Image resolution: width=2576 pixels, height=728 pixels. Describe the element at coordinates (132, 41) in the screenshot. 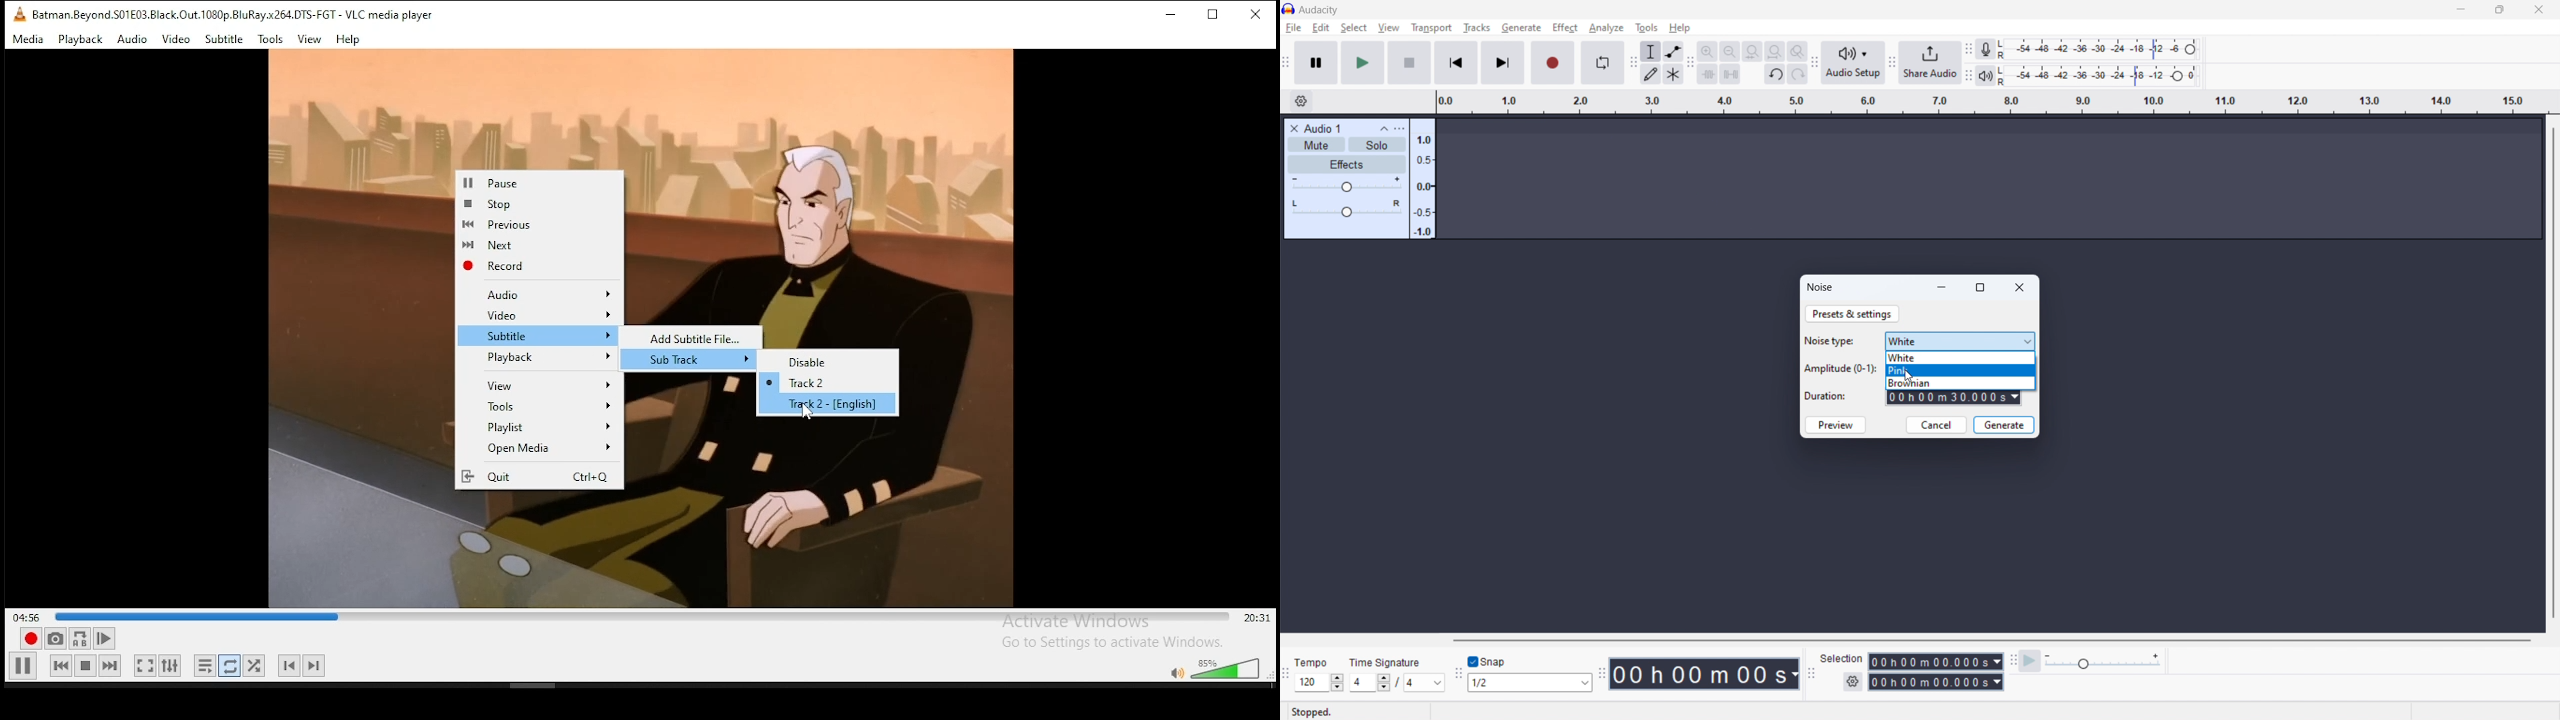

I see `Audio` at that location.